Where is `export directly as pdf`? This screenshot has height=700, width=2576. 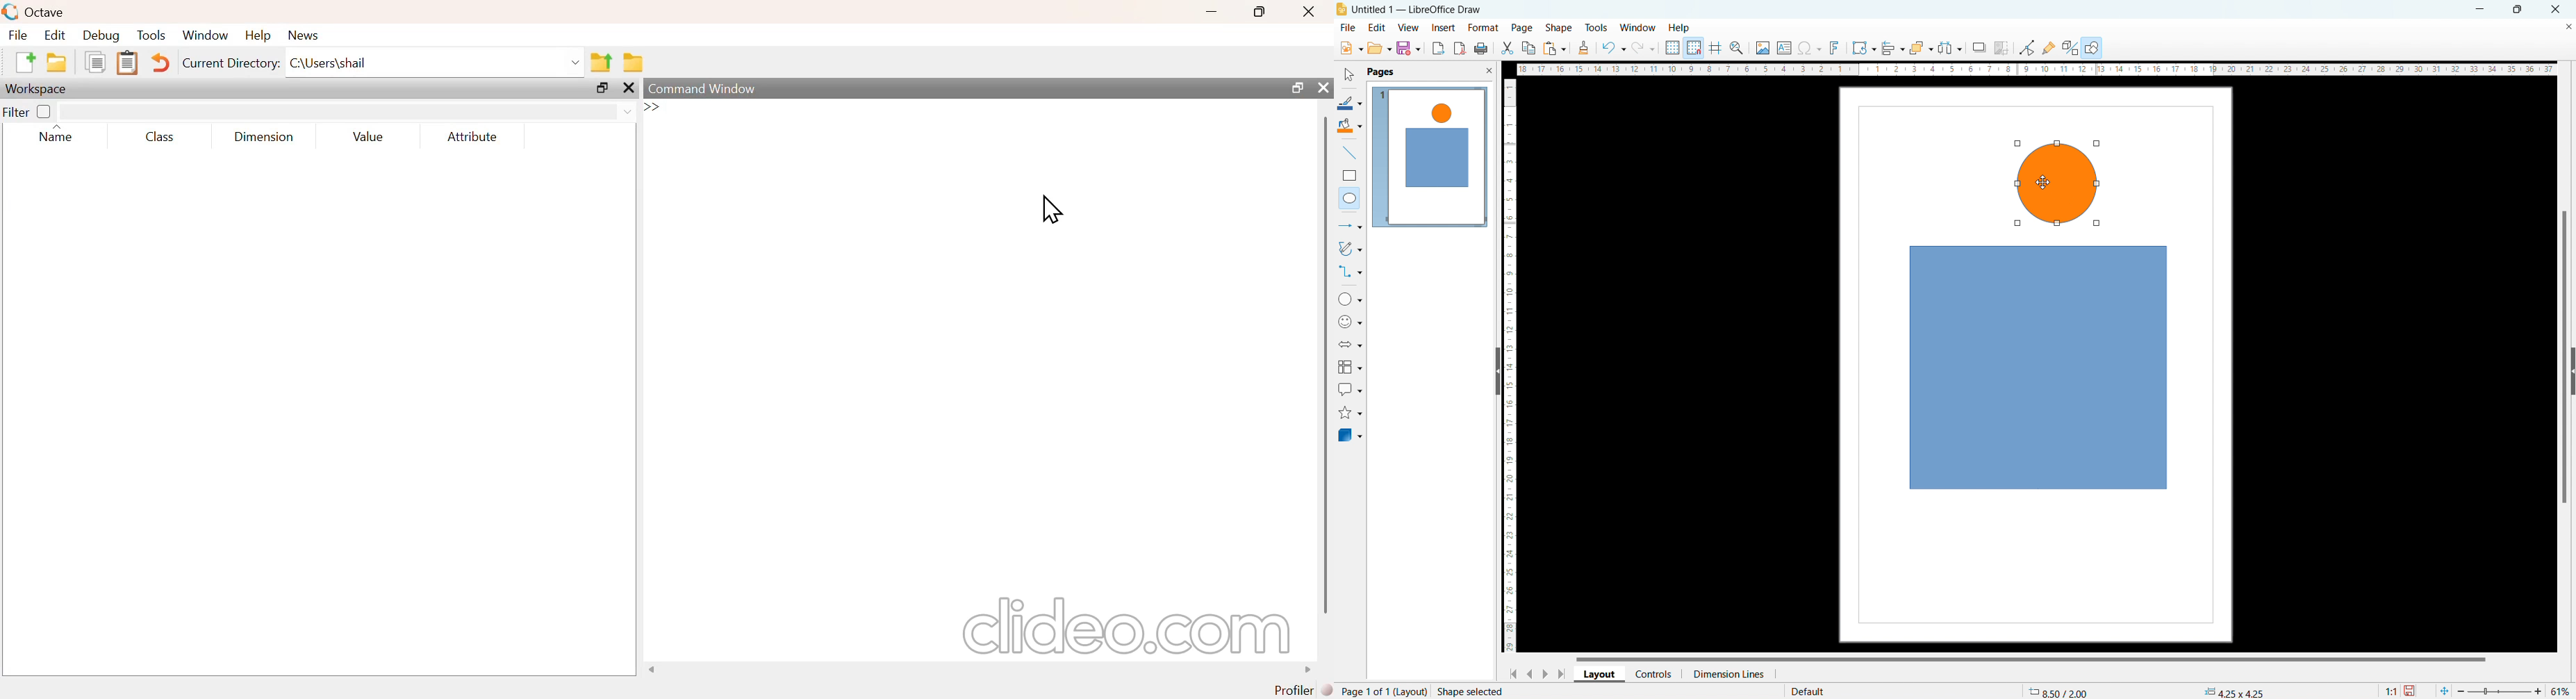 export directly as pdf is located at coordinates (1459, 49).